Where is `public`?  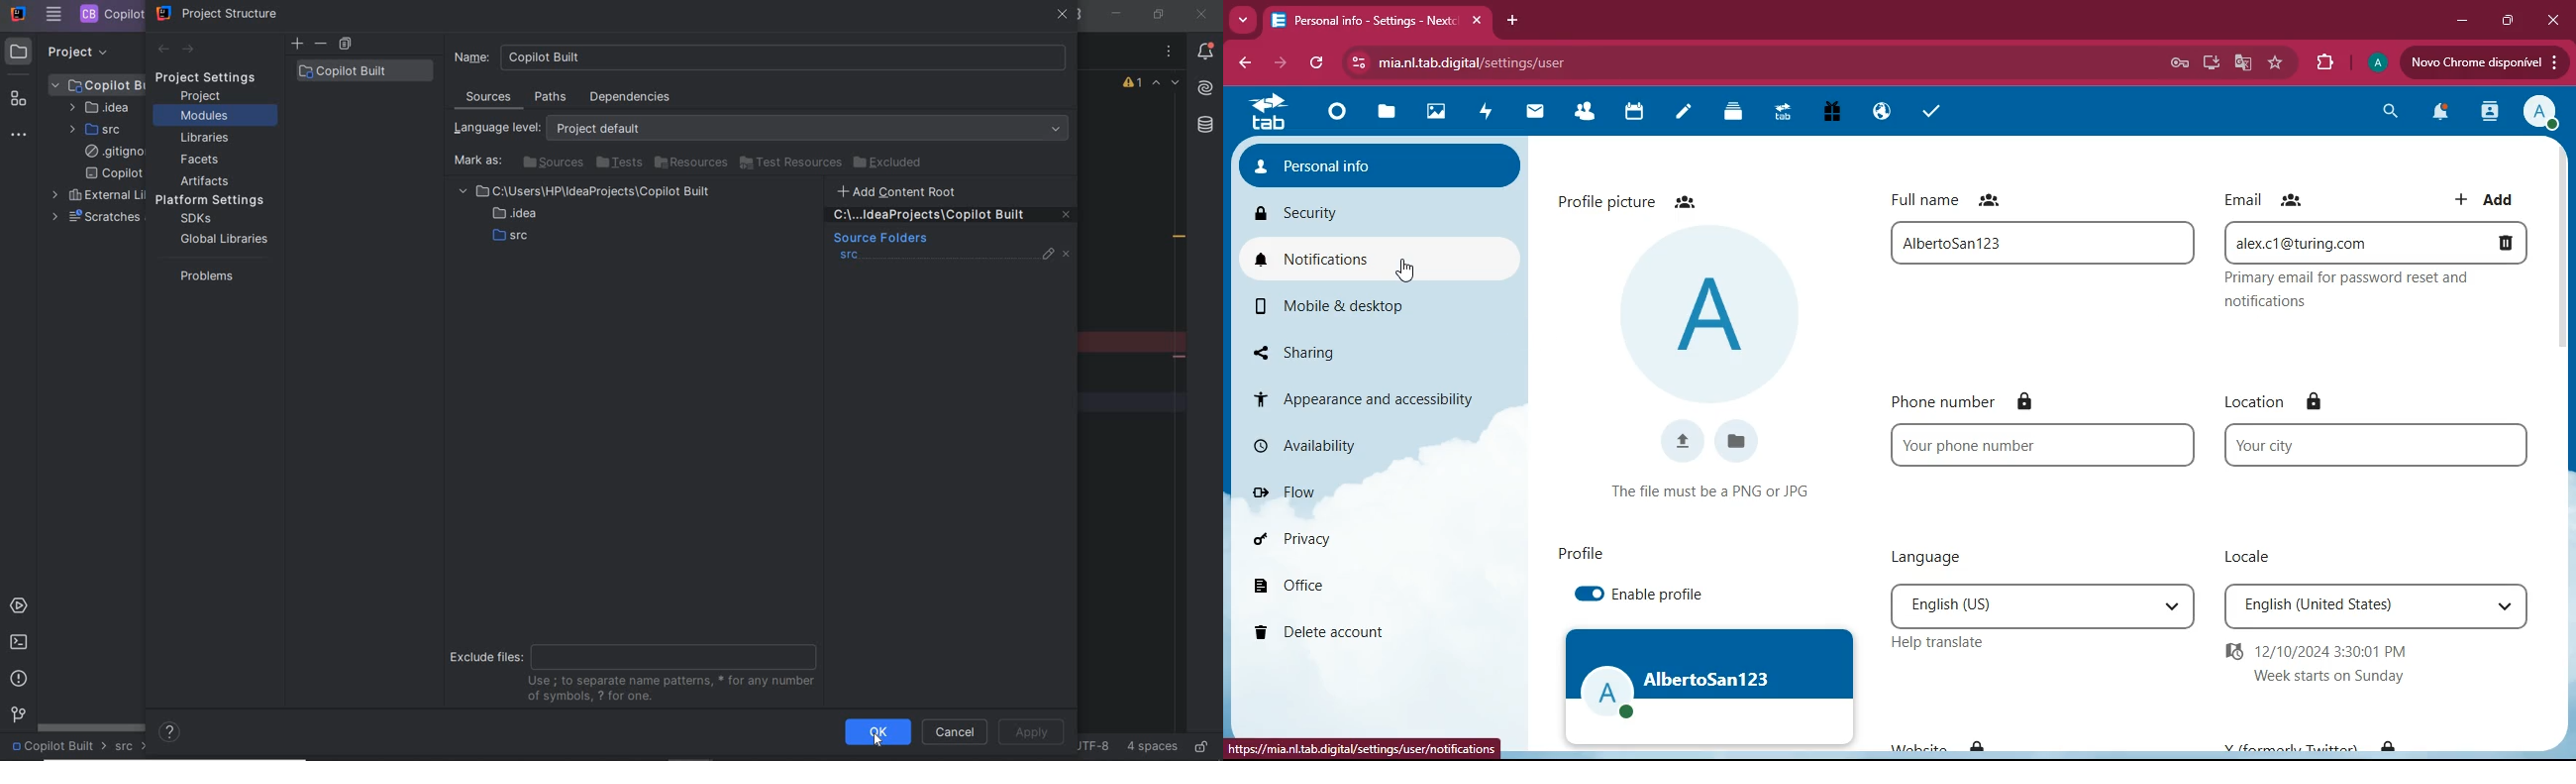
public is located at coordinates (1883, 113).